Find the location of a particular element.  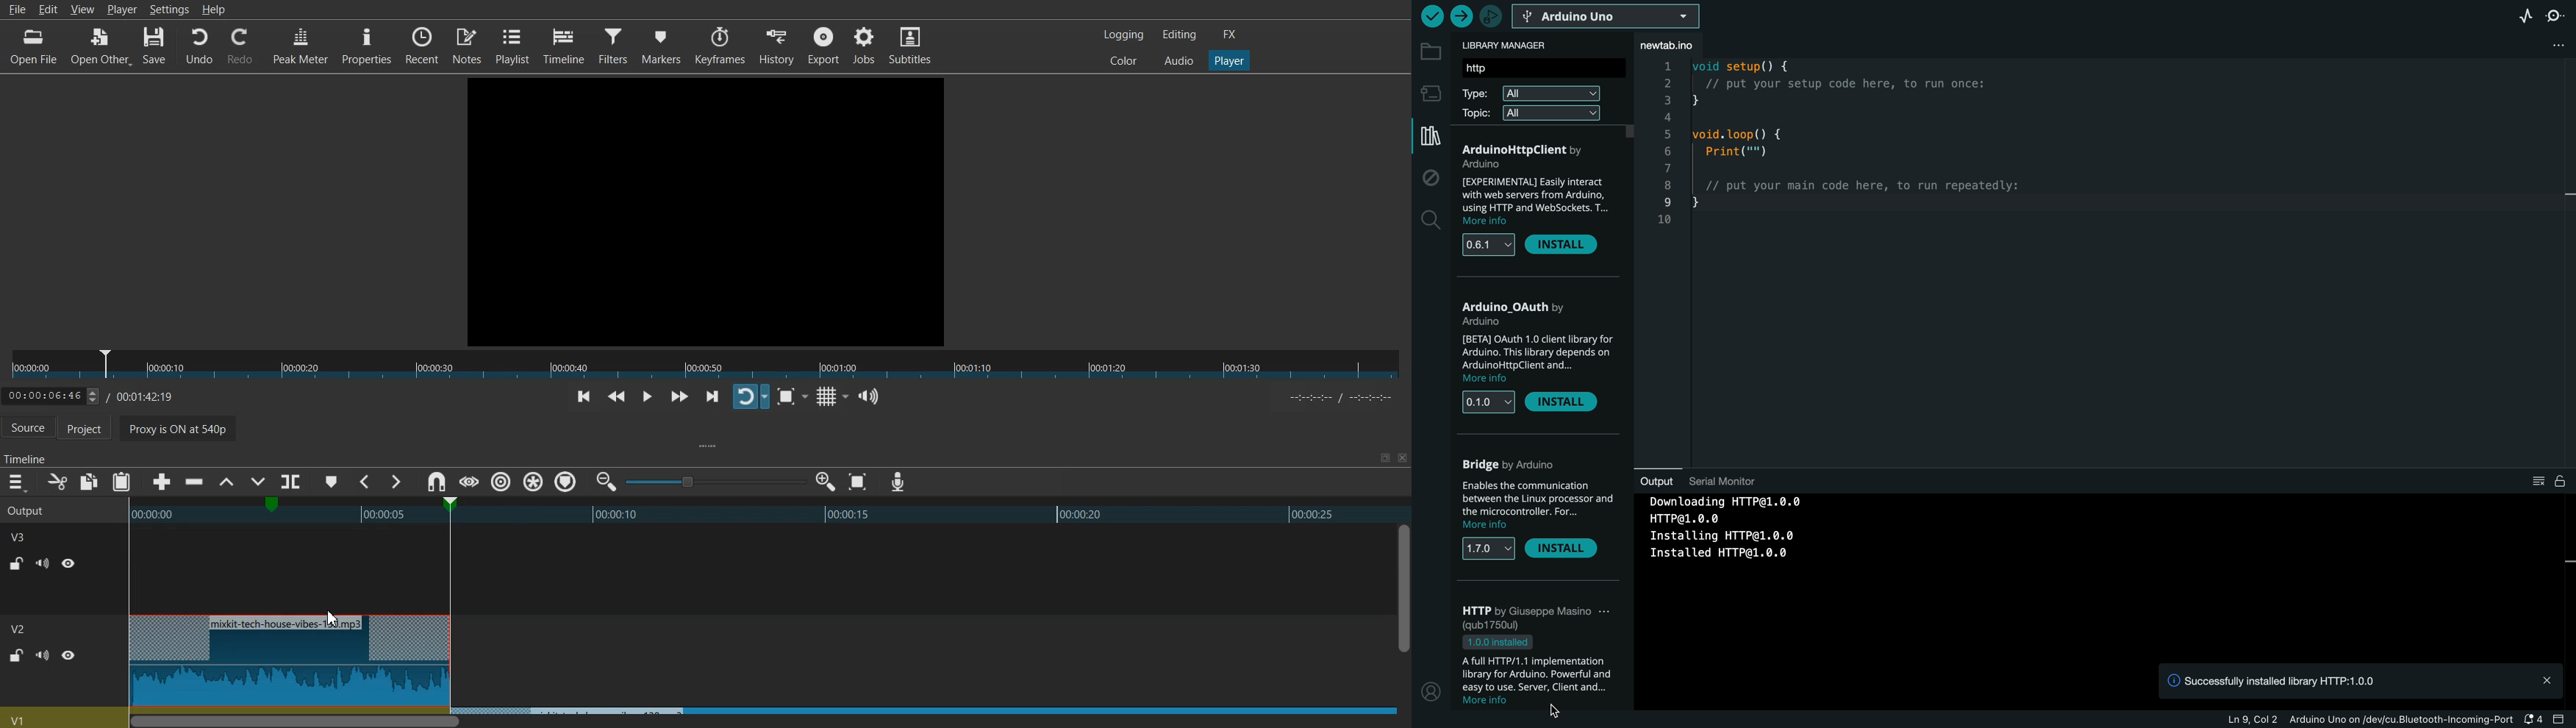

file information is located at coordinates (2354, 715).